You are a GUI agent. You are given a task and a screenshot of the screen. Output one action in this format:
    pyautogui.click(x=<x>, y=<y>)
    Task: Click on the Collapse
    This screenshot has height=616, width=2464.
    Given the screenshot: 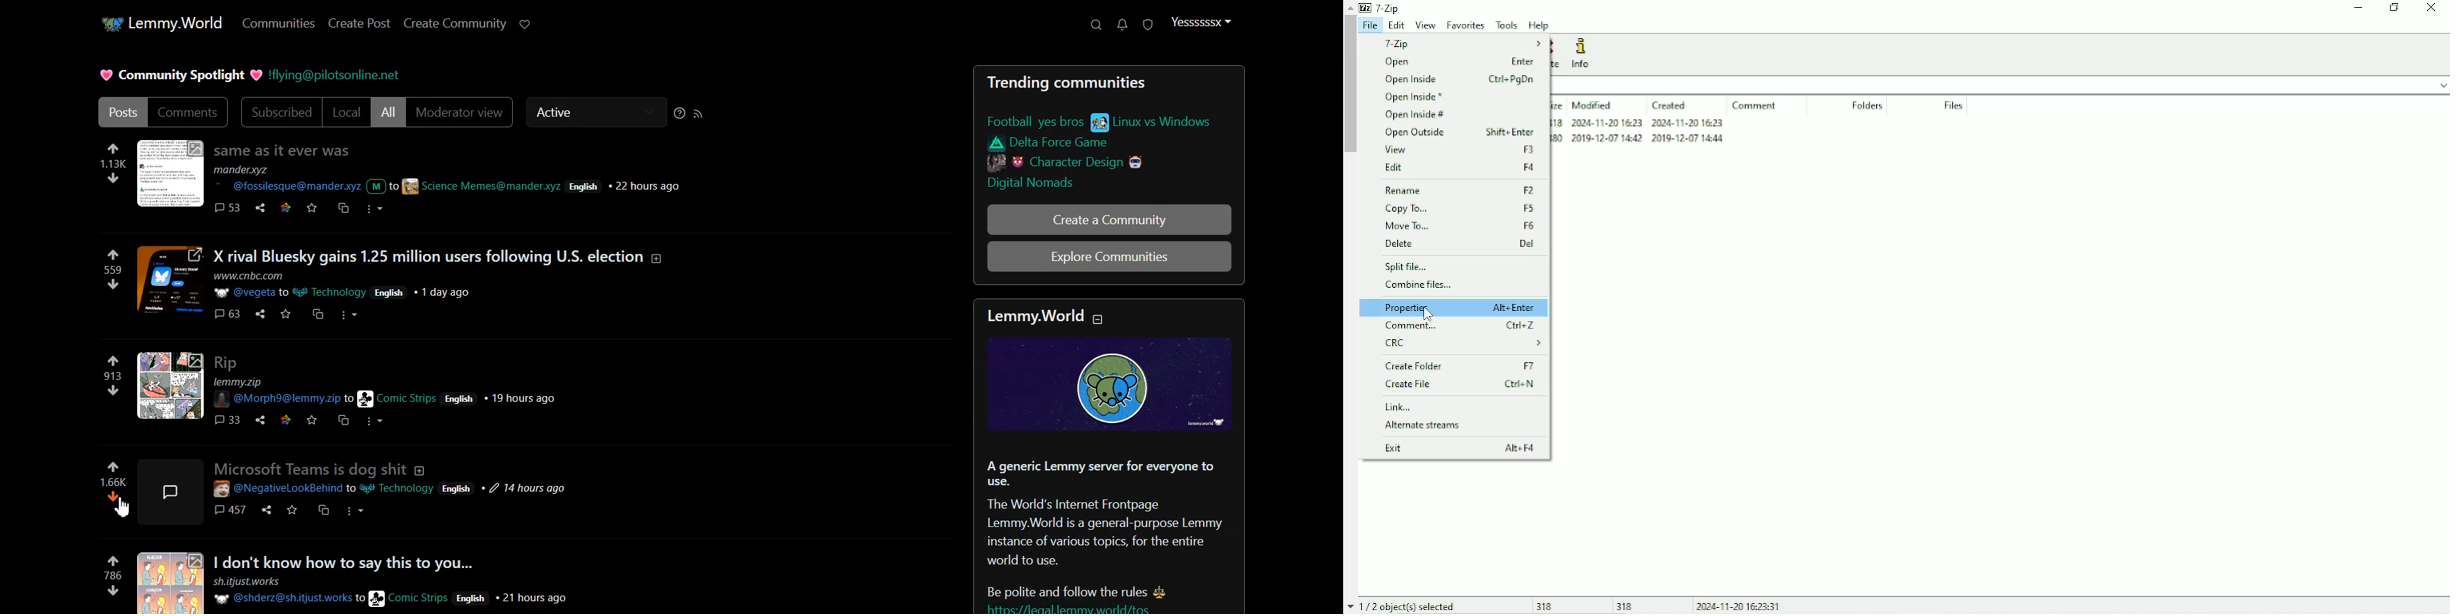 What is the action you would take?
    pyautogui.click(x=1098, y=319)
    